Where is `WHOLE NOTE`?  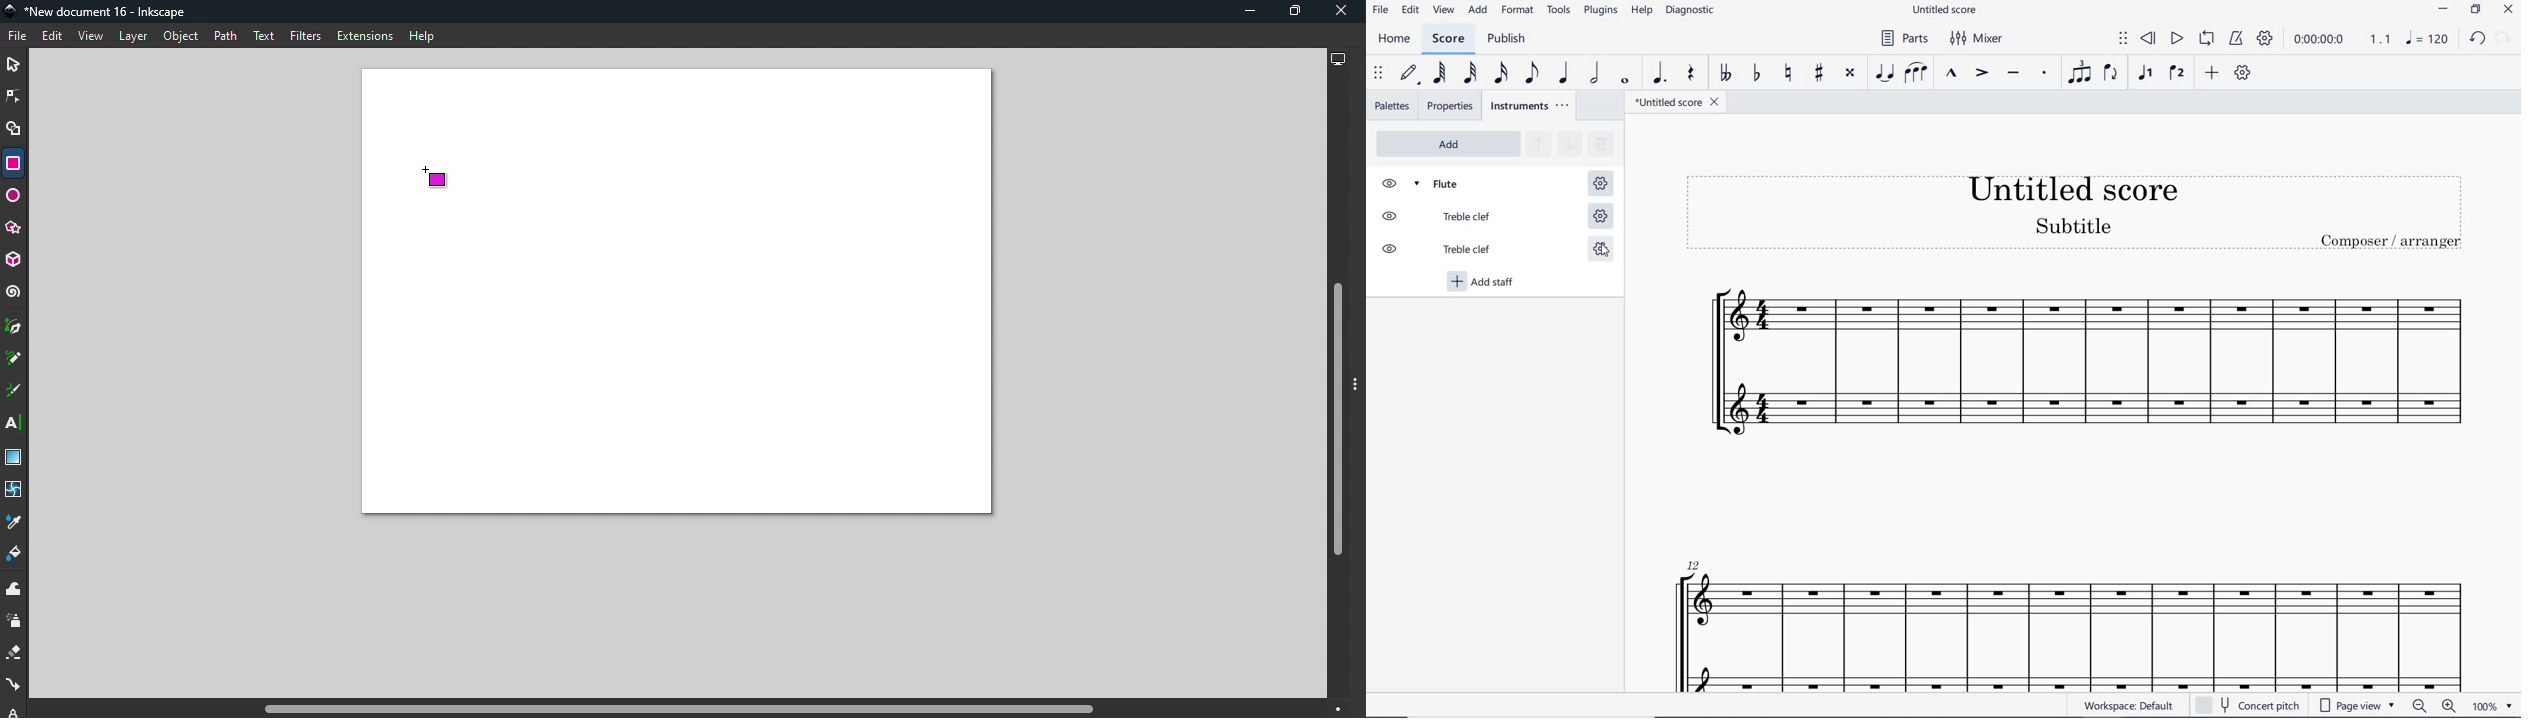 WHOLE NOTE is located at coordinates (1626, 83).